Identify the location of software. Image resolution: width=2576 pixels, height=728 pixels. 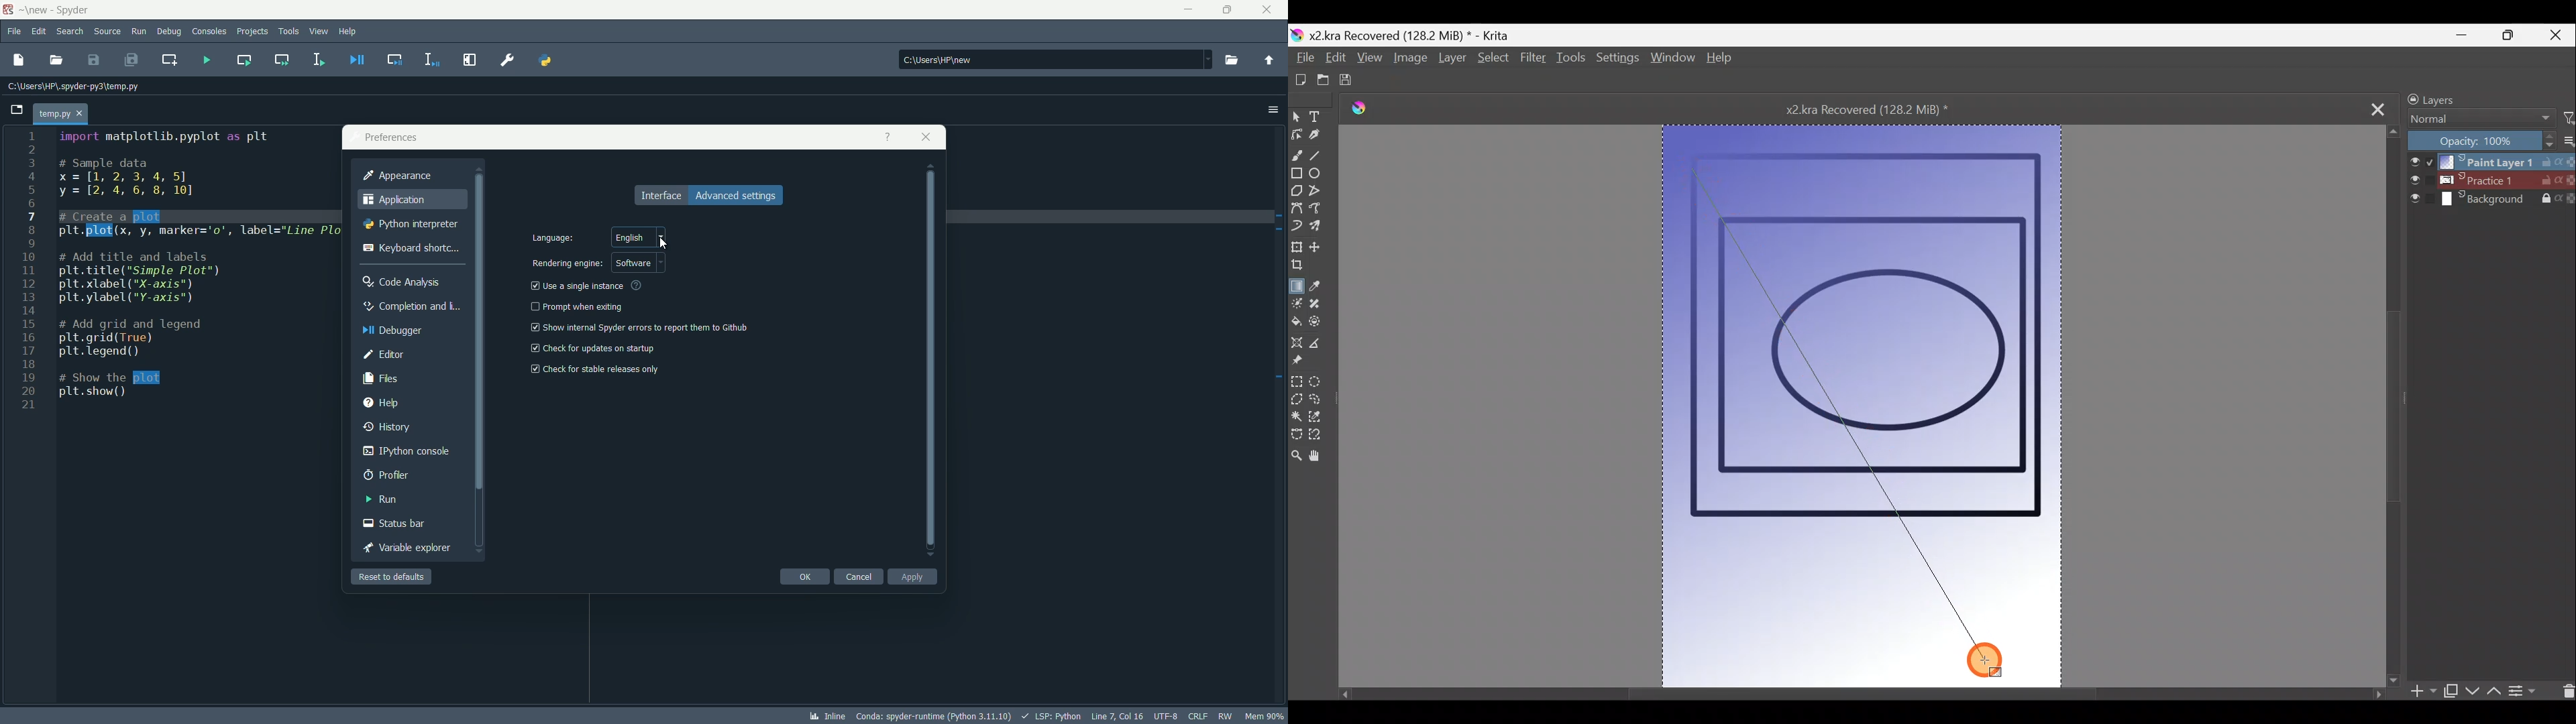
(639, 263).